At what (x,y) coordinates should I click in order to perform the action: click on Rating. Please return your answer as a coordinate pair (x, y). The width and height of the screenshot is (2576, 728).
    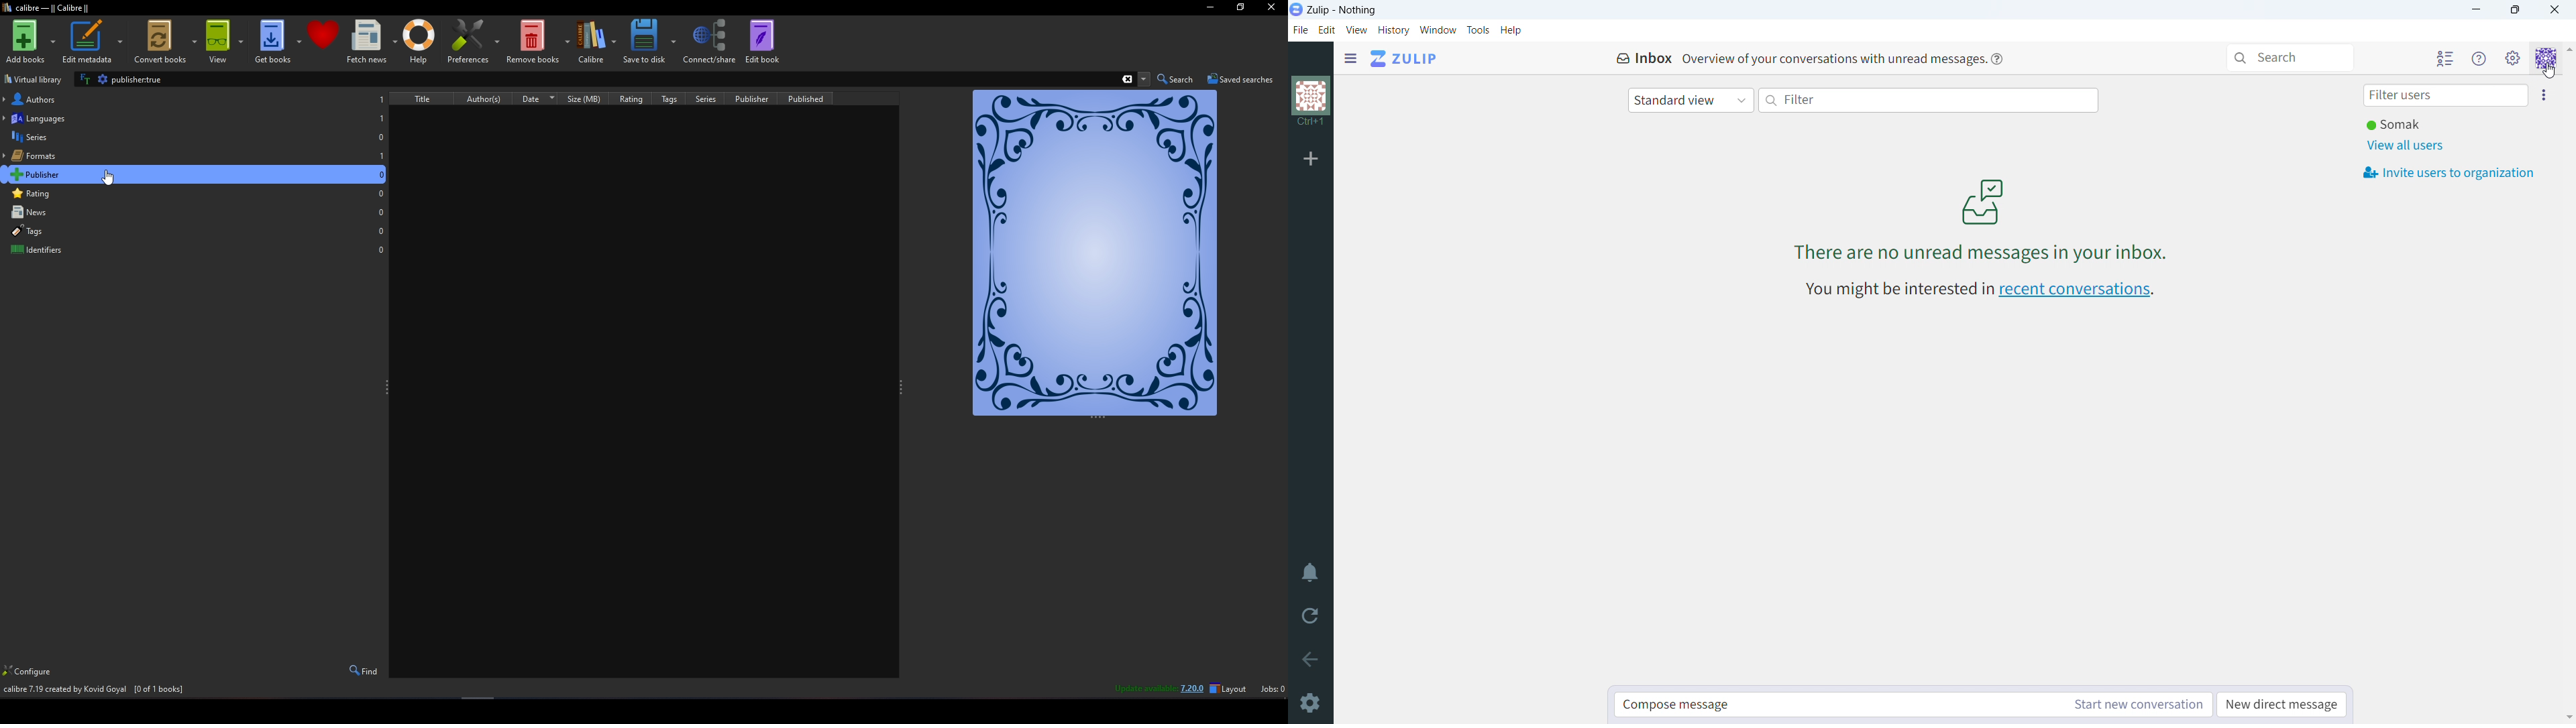
    Looking at the image, I should click on (641, 99).